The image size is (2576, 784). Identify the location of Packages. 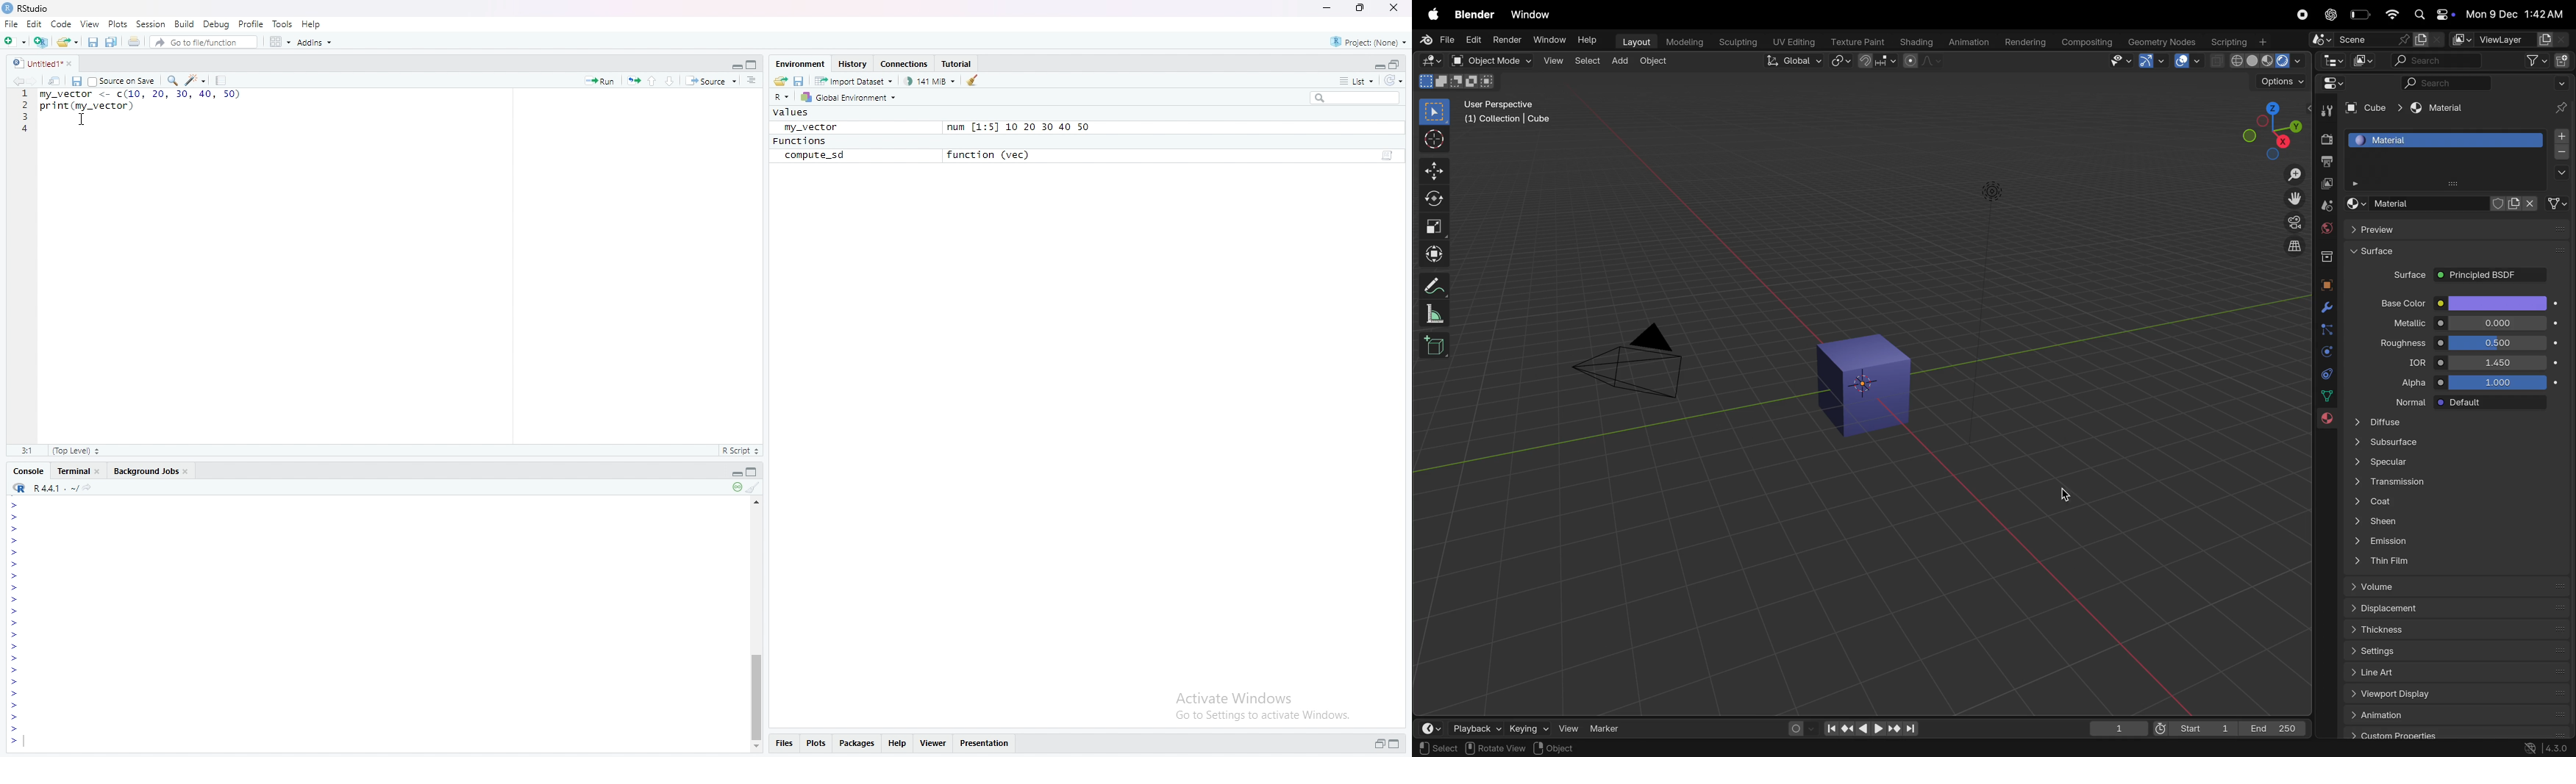
(857, 744).